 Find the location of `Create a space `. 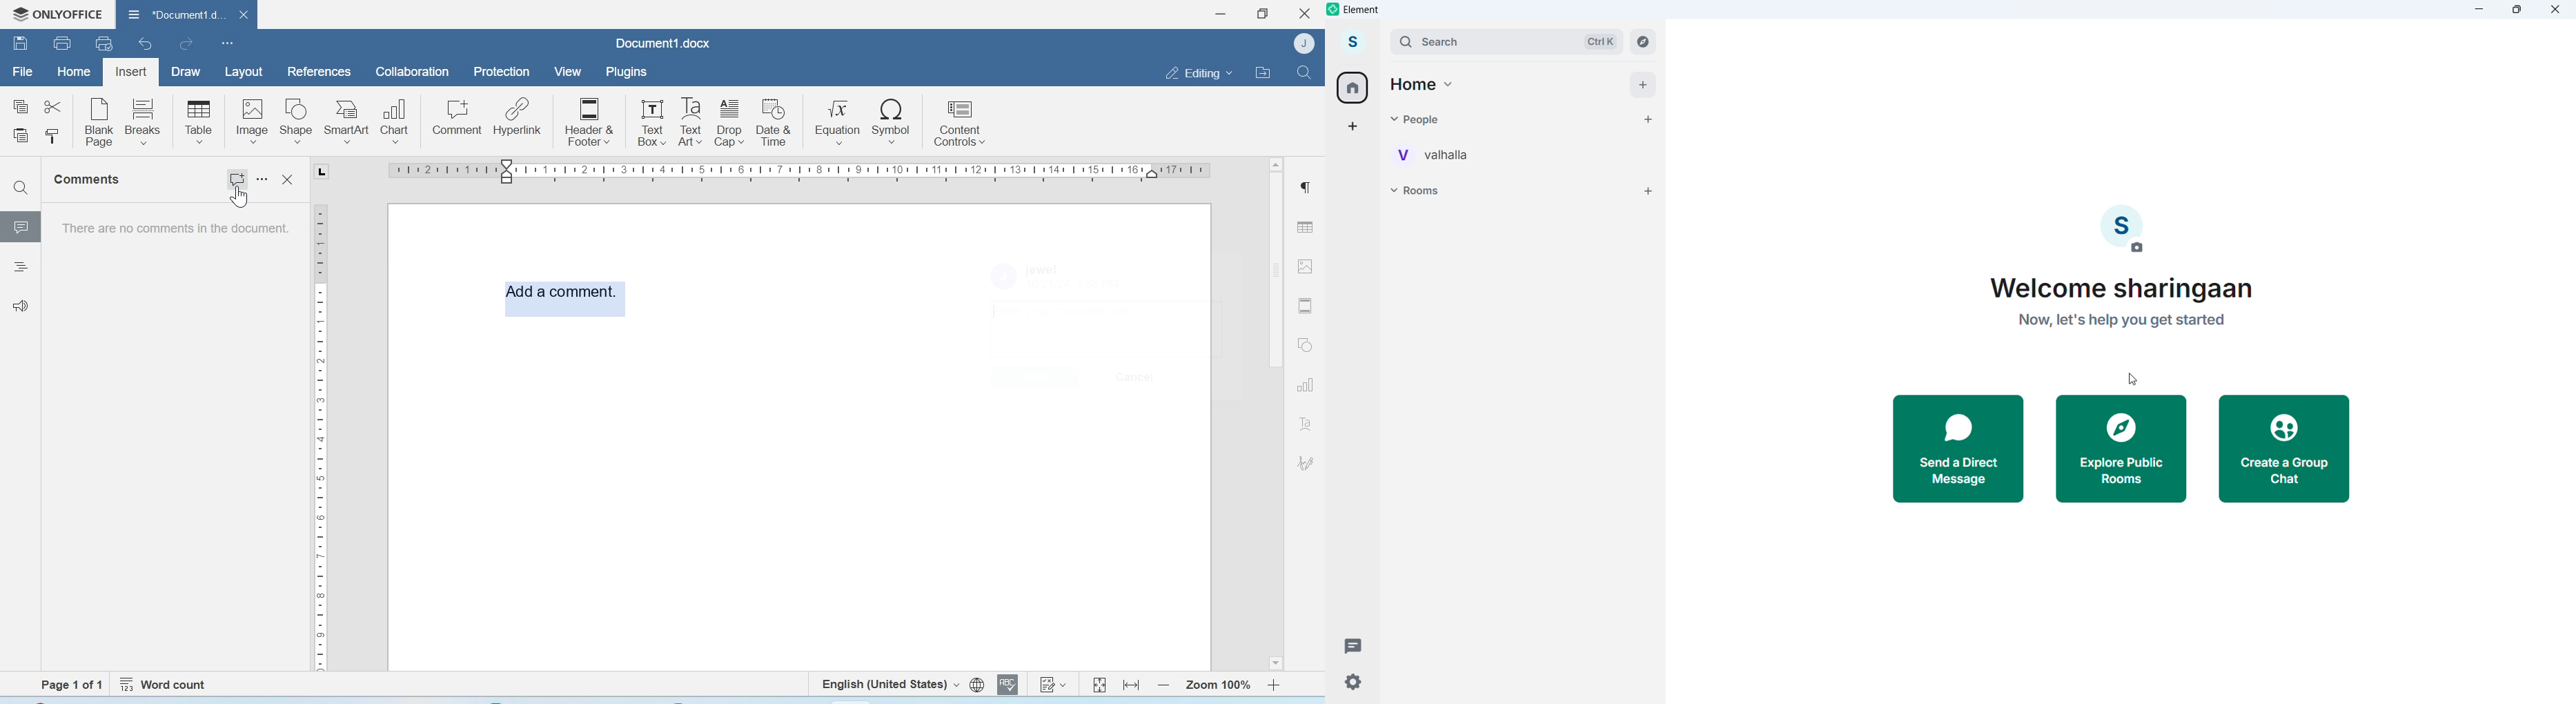

Create a space  is located at coordinates (1353, 126).